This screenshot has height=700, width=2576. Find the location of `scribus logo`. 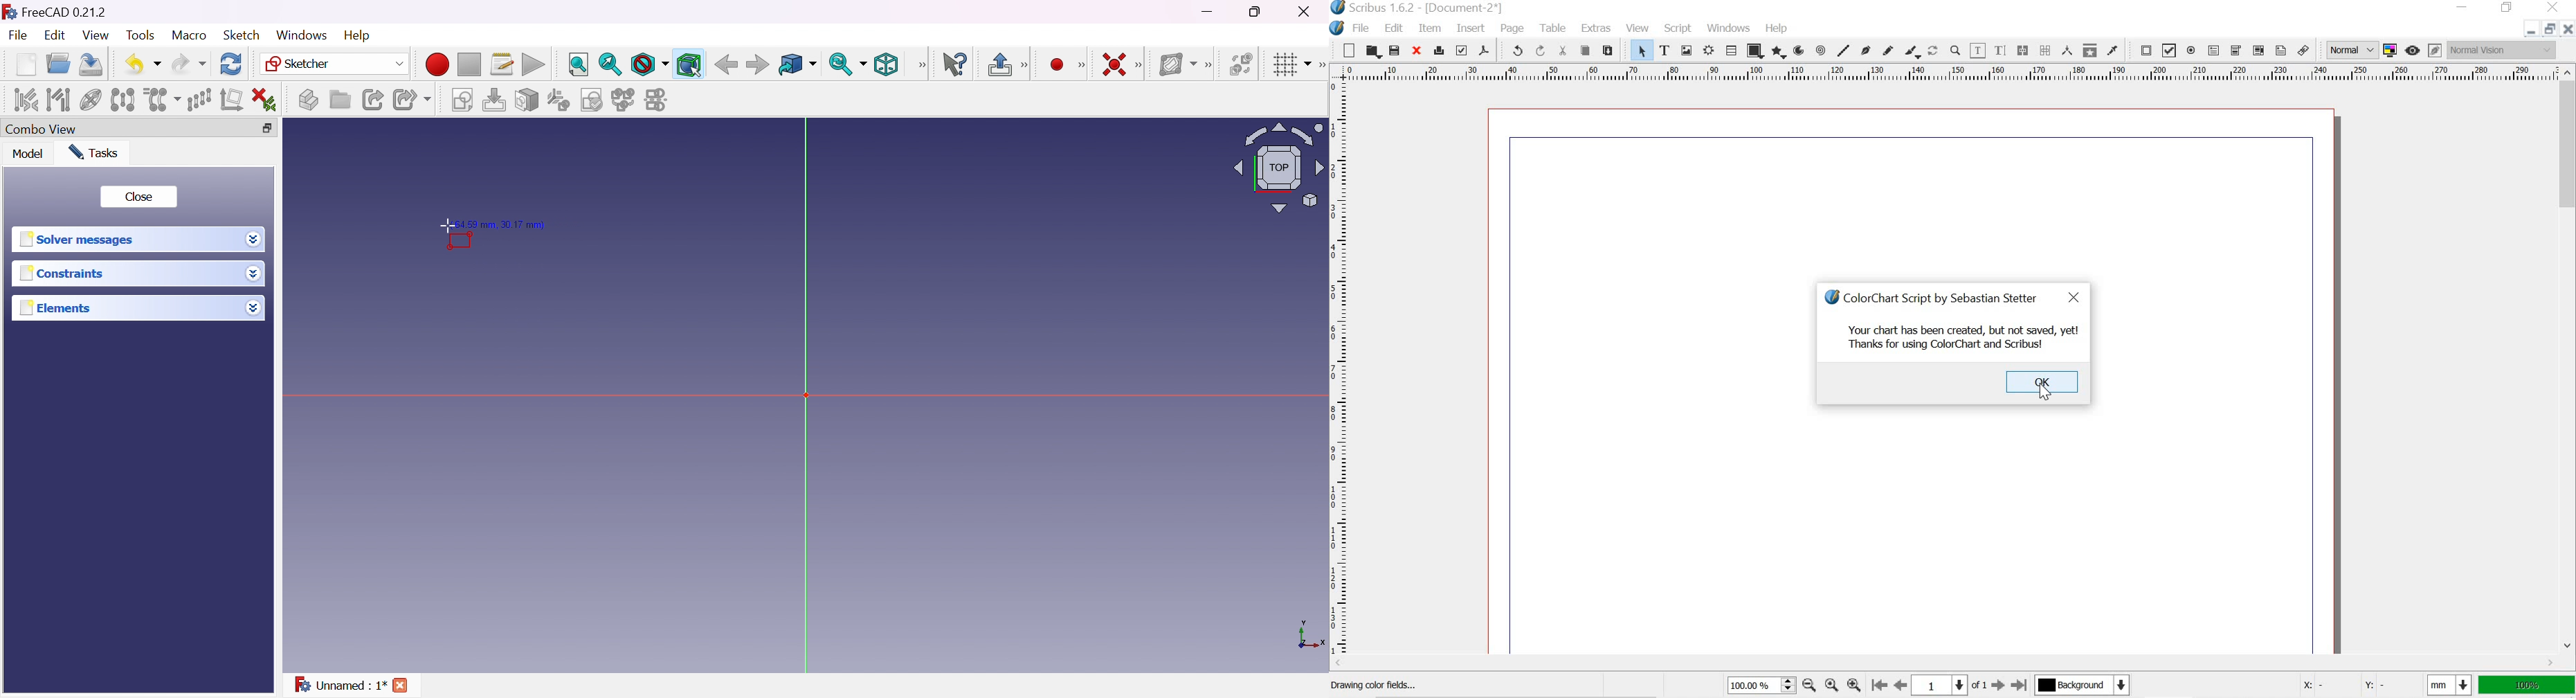

scribus logo is located at coordinates (1338, 8).